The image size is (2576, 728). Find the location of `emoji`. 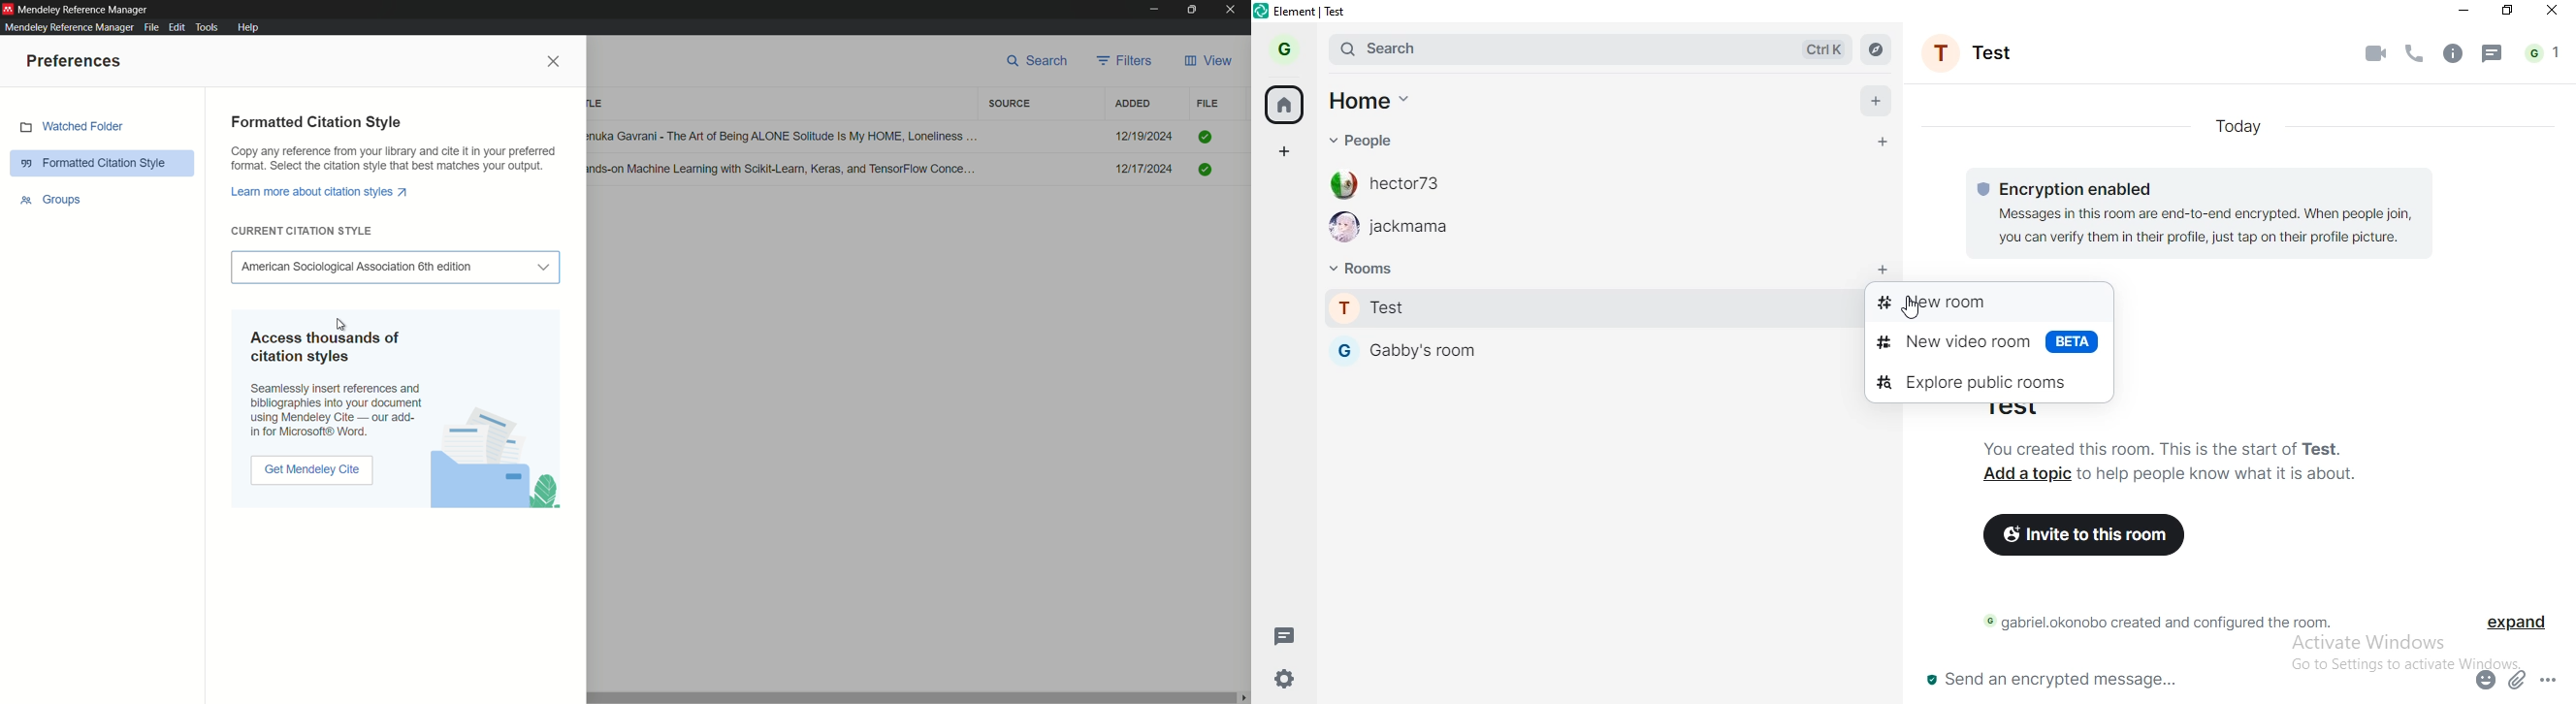

emoji is located at coordinates (2484, 682).